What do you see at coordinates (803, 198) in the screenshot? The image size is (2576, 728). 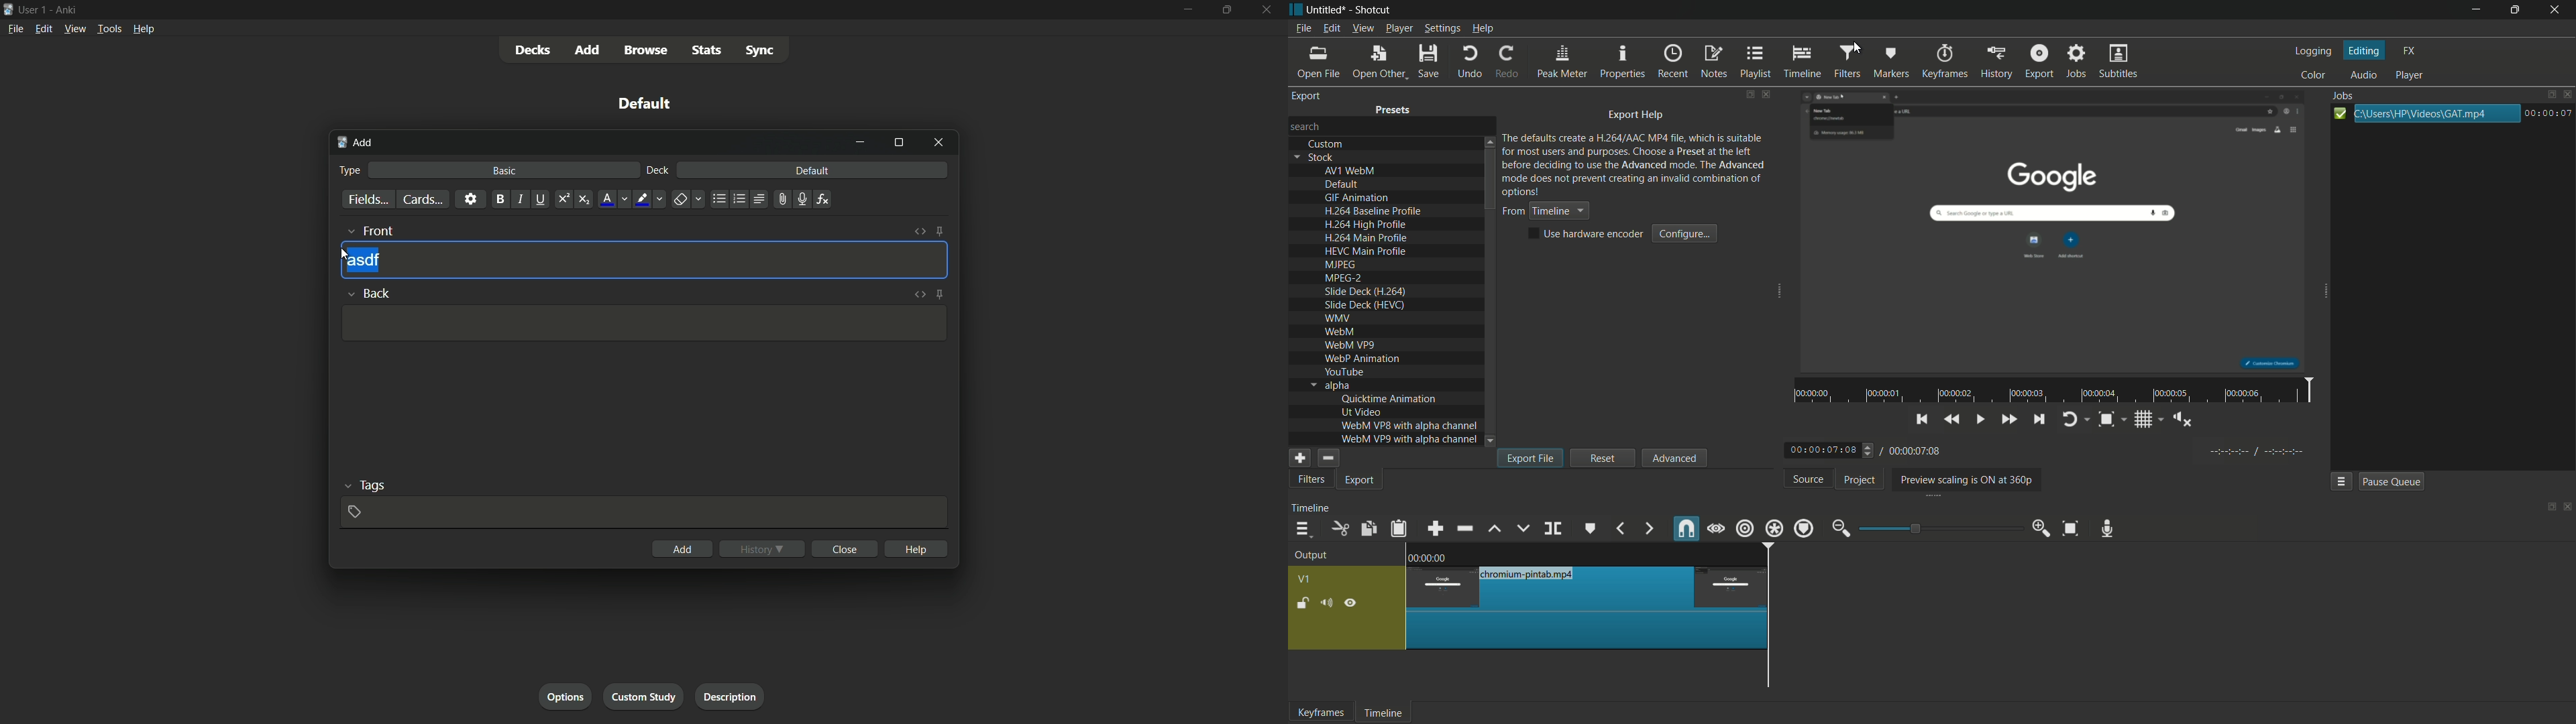 I see `record audio` at bounding box center [803, 198].